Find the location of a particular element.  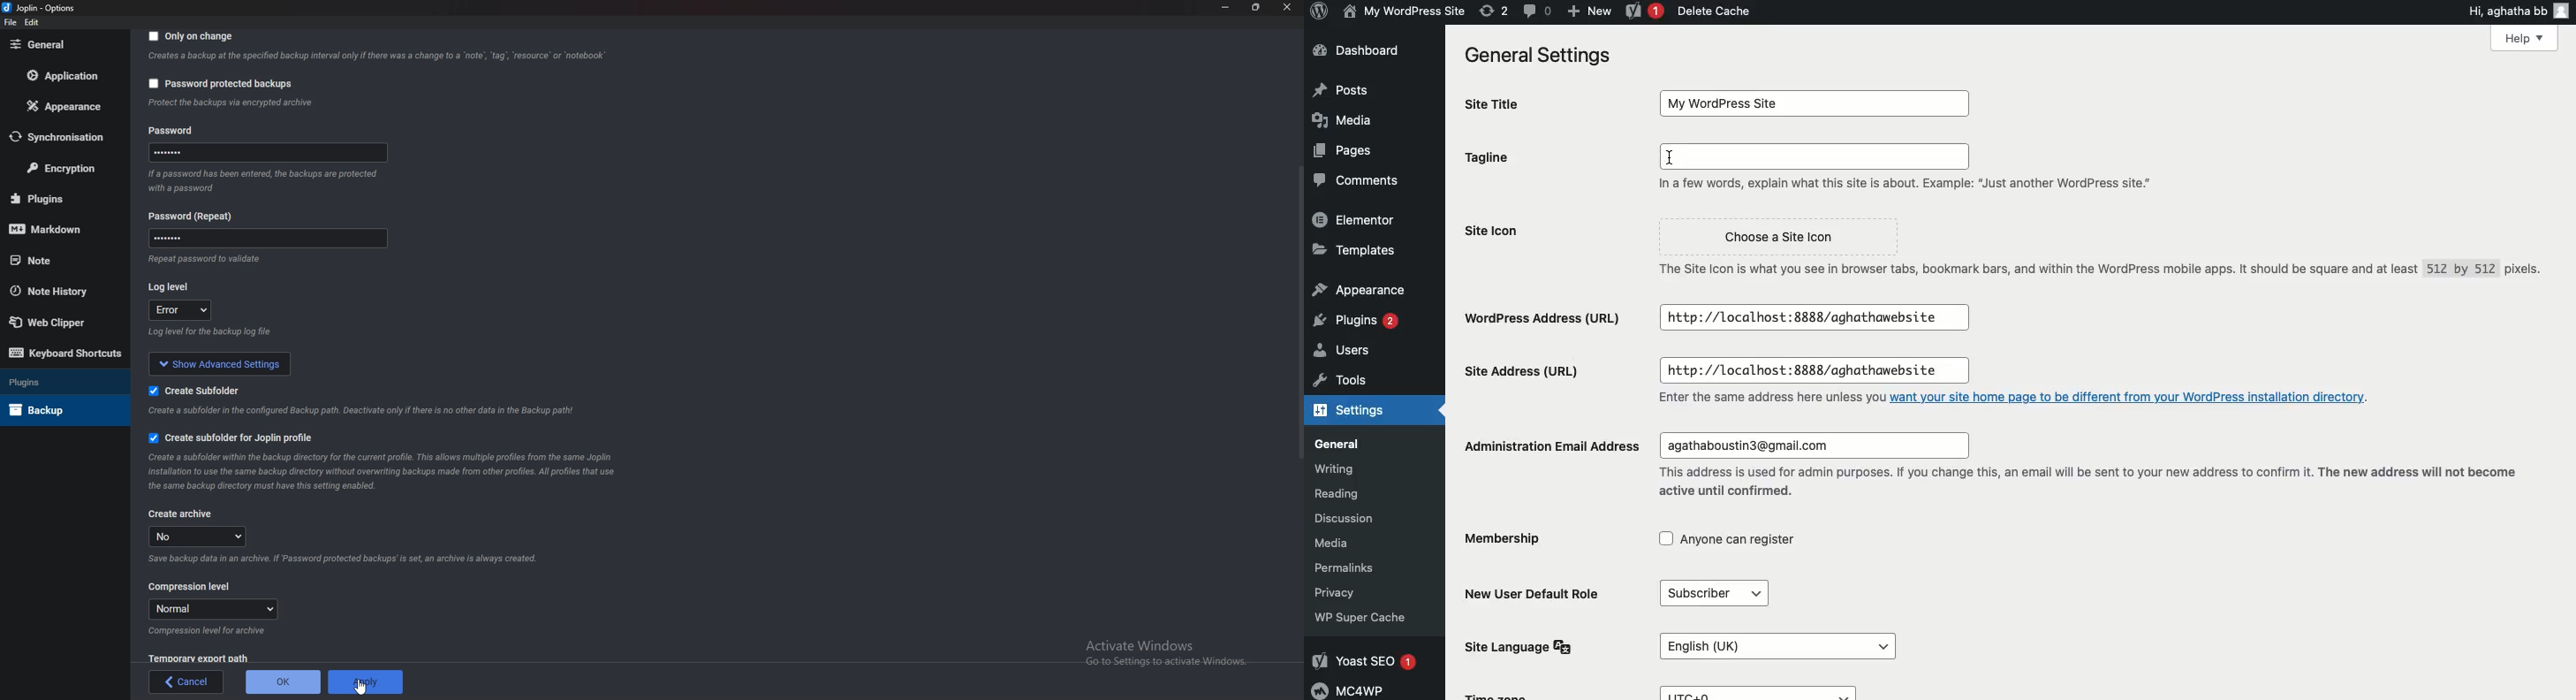

user icon is located at coordinates (2564, 10).